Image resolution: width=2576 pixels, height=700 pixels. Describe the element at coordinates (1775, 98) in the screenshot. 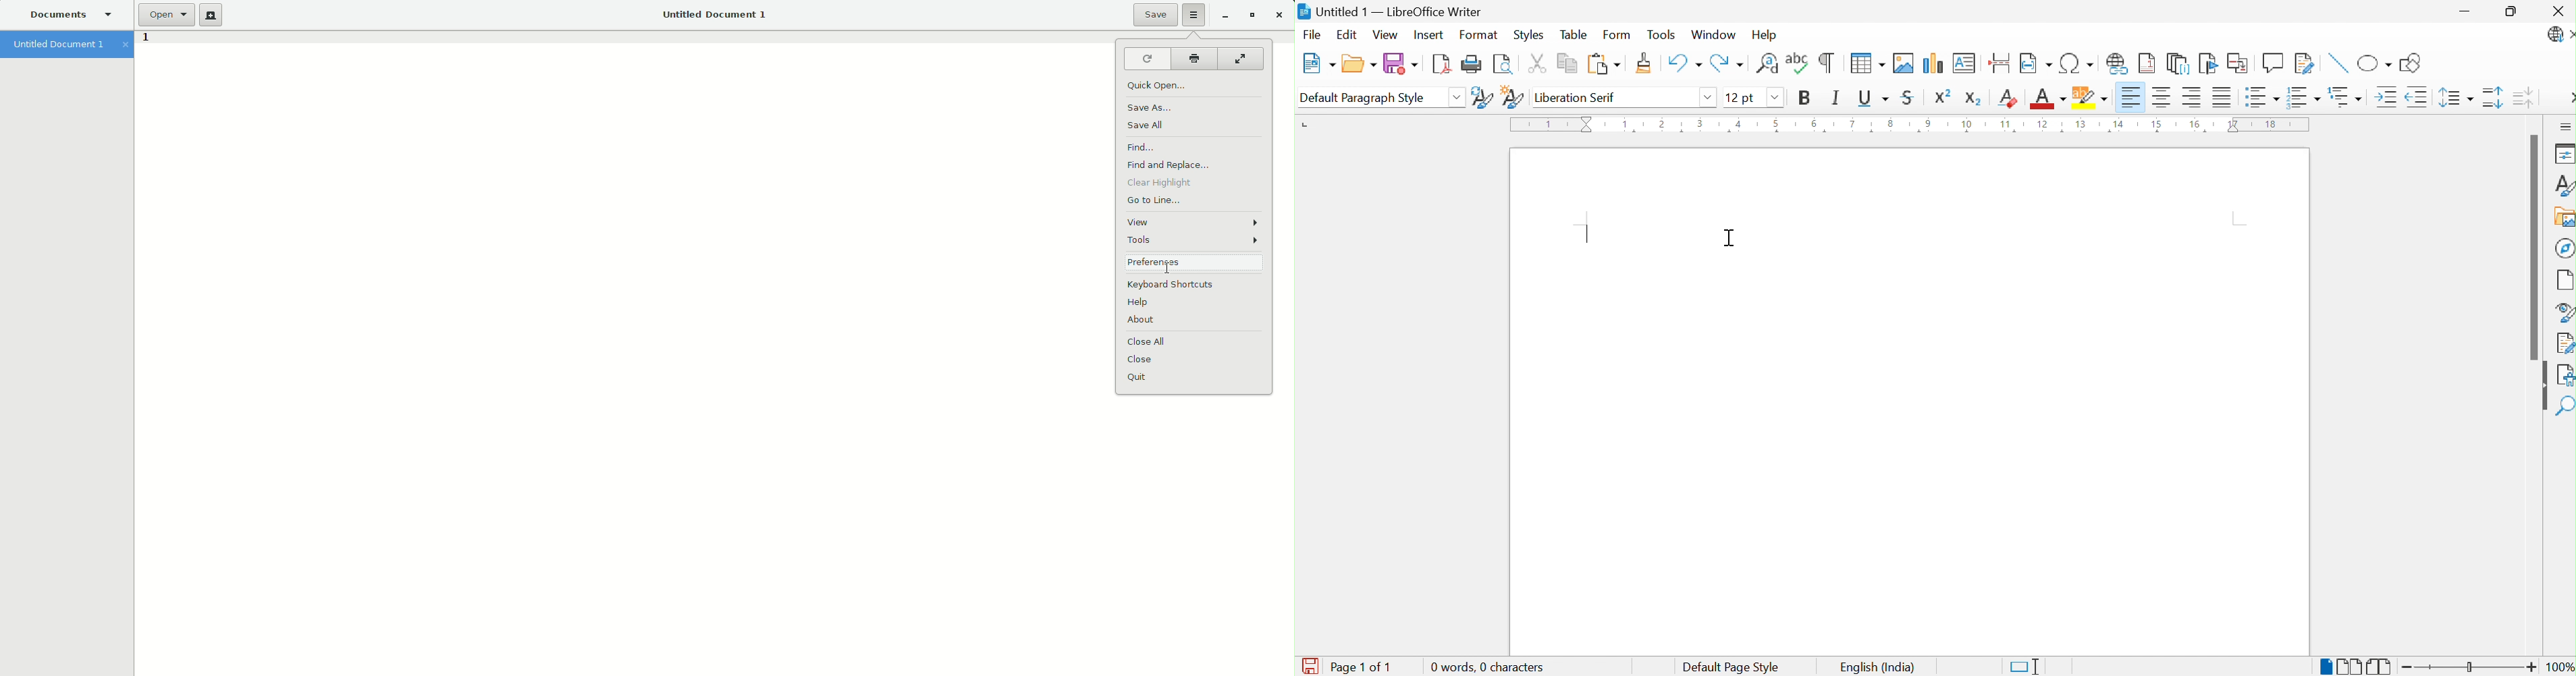

I see `Drop Down` at that location.